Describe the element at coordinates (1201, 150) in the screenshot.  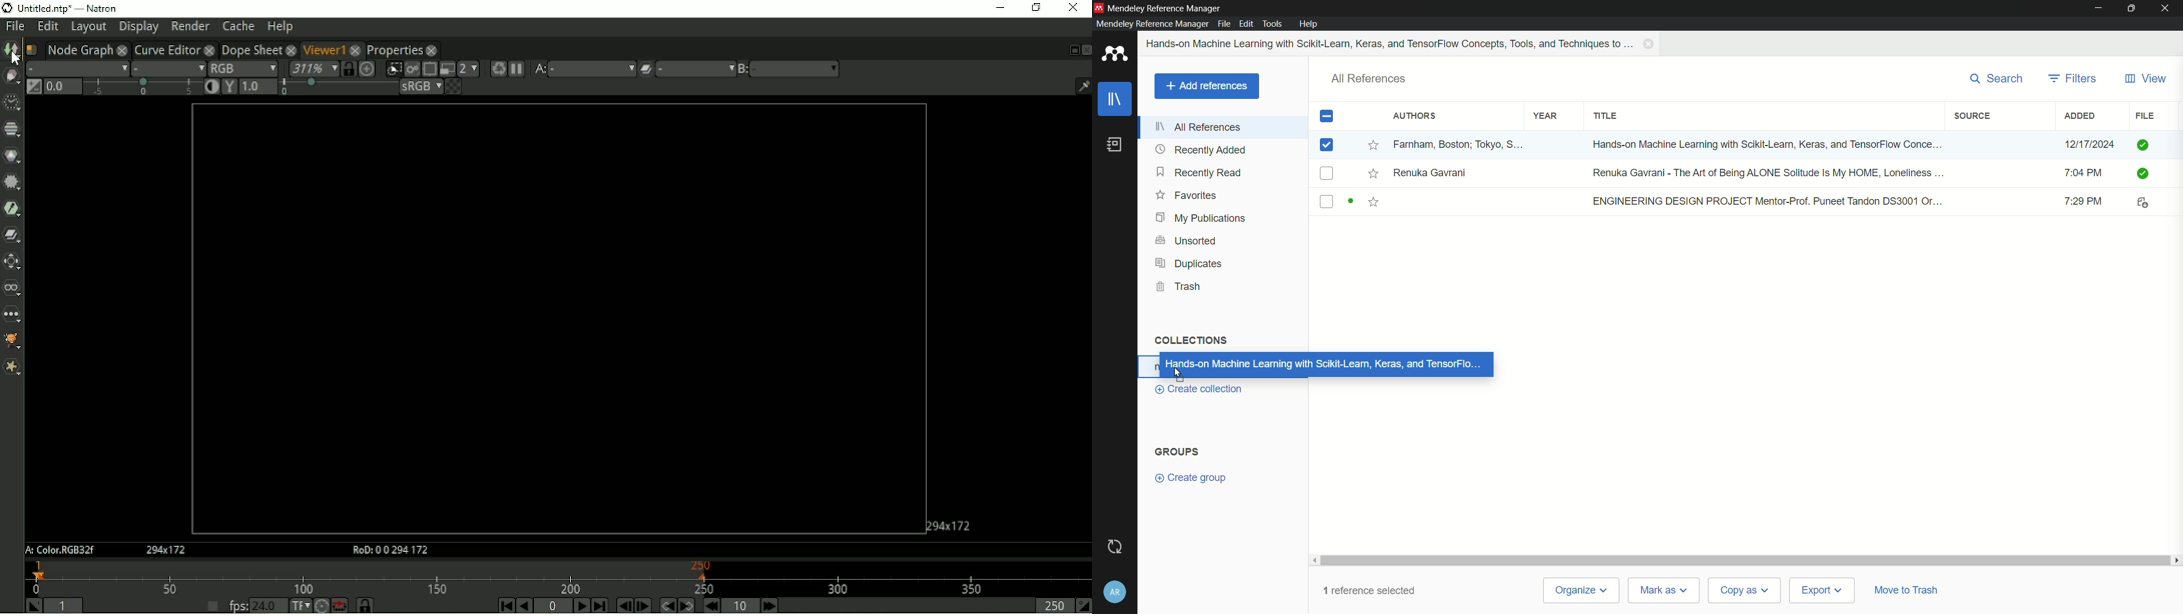
I see `recently added` at that location.